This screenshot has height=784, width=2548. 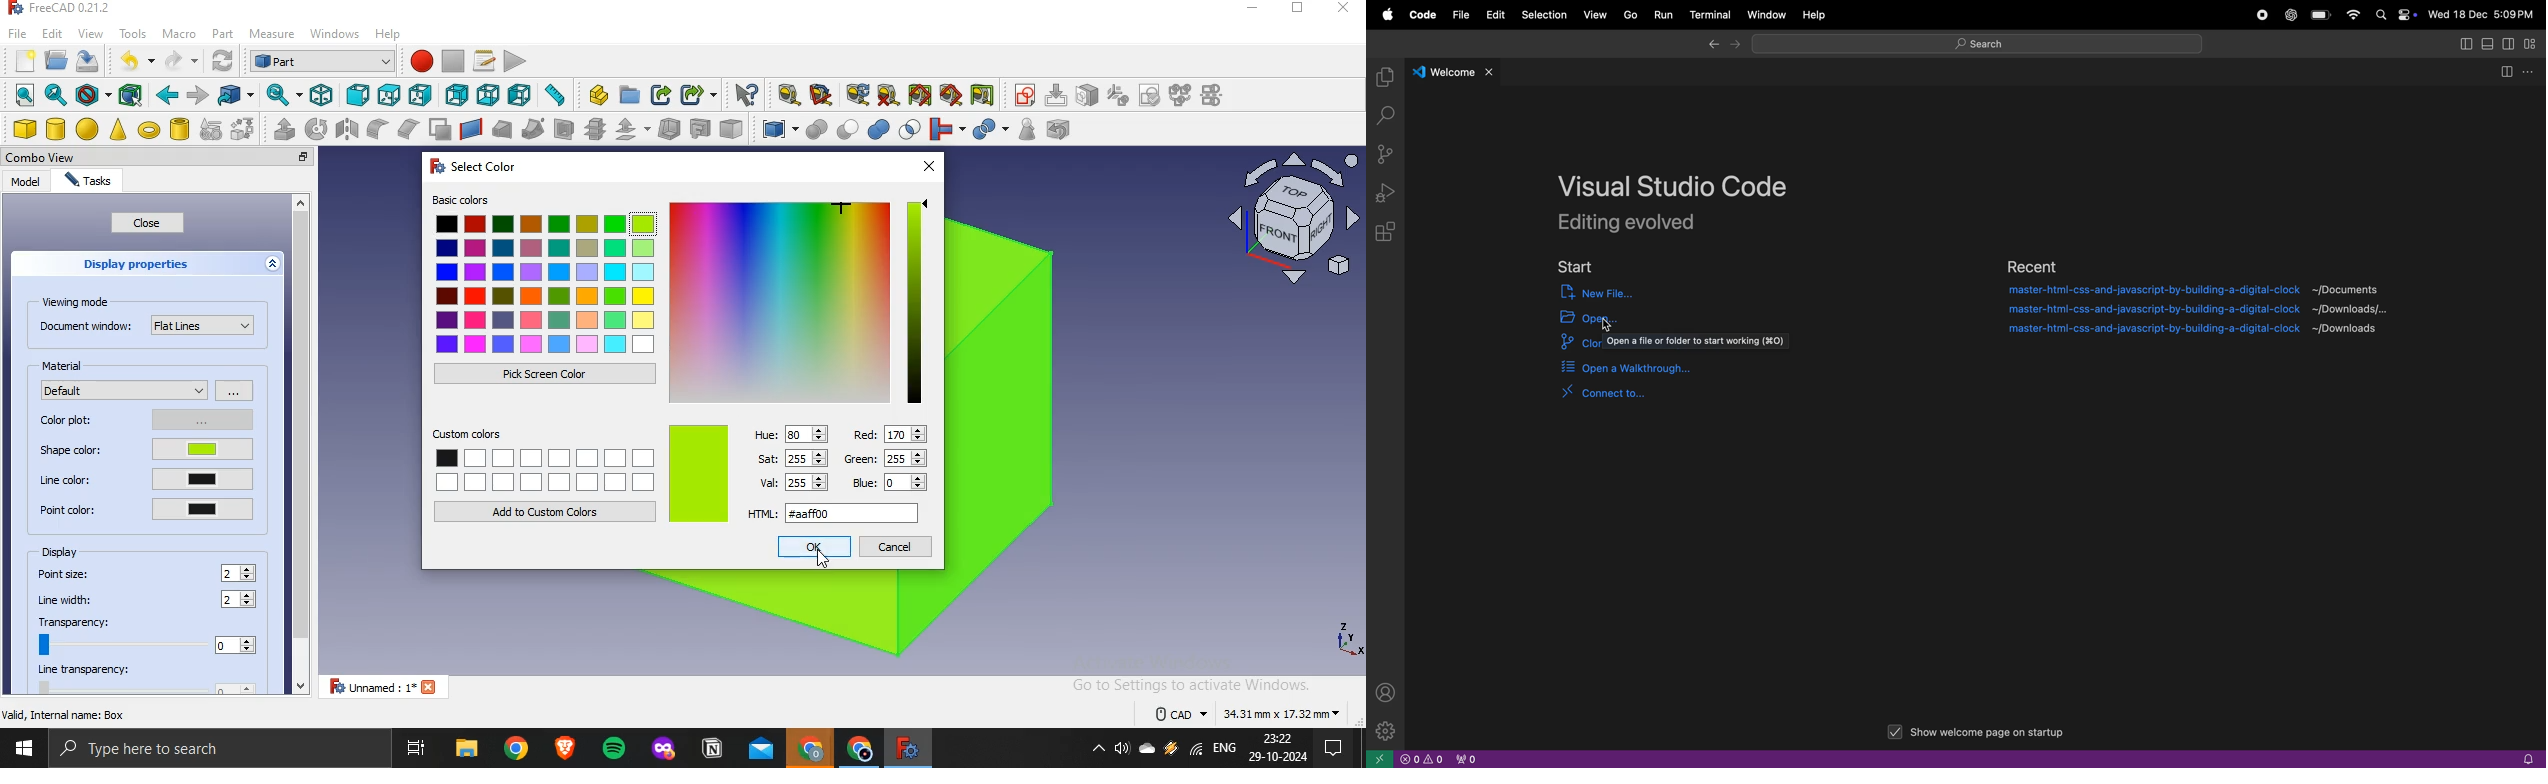 What do you see at coordinates (148, 223) in the screenshot?
I see `close` at bounding box center [148, 223].